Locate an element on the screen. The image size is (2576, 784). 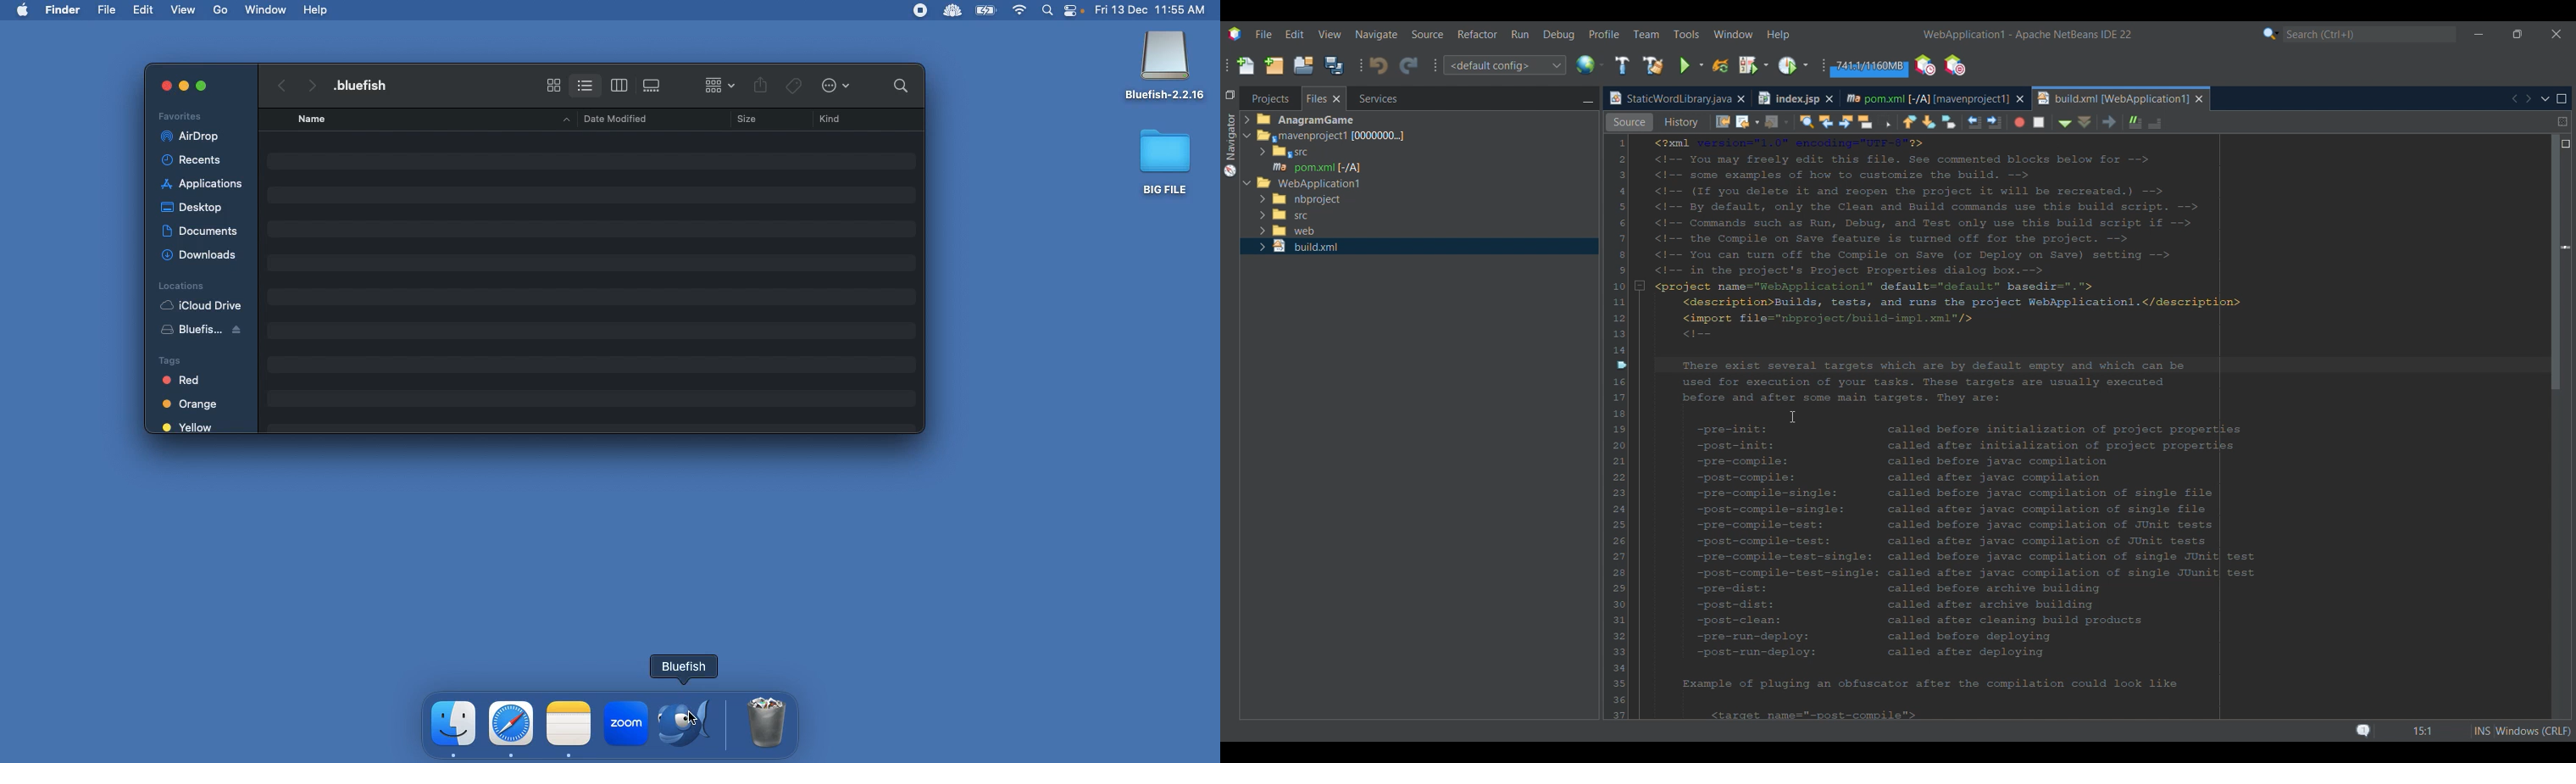
New tab highlighted as current tab is located at coordinates (2112, 98).